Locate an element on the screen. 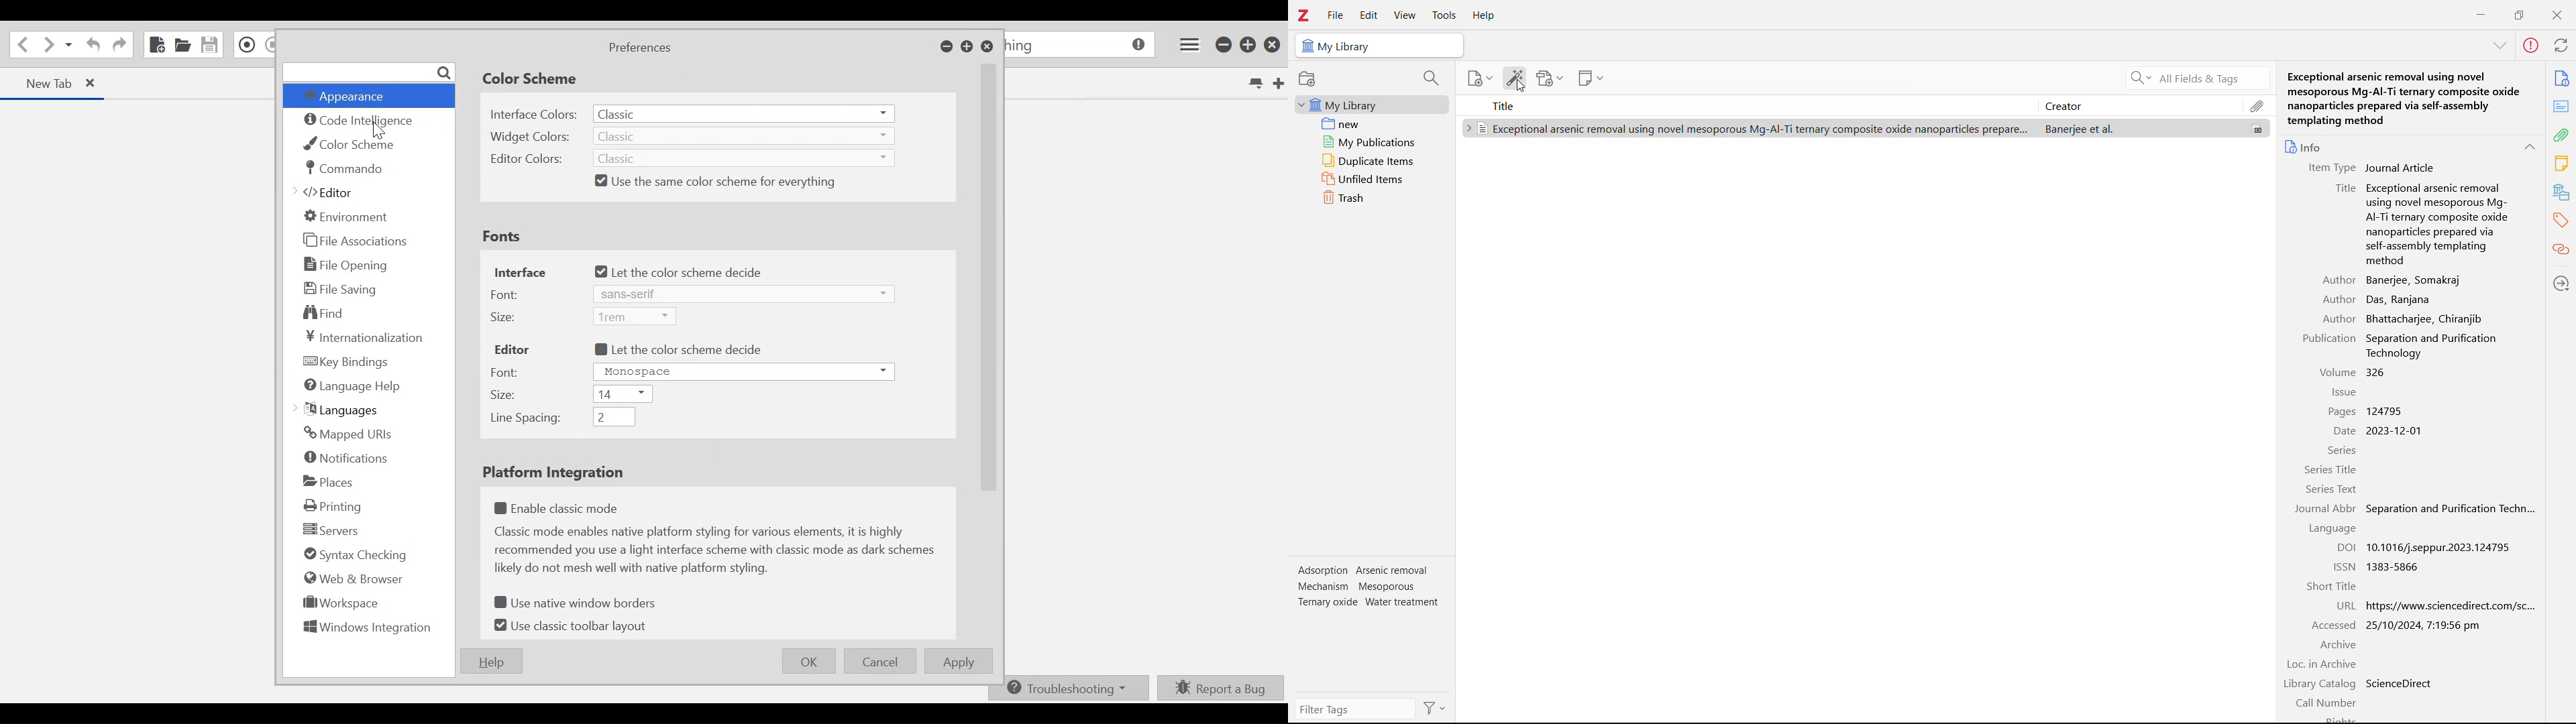 The image size is (2576, 728). Locate in archive is located at coordinates (2322, 664).